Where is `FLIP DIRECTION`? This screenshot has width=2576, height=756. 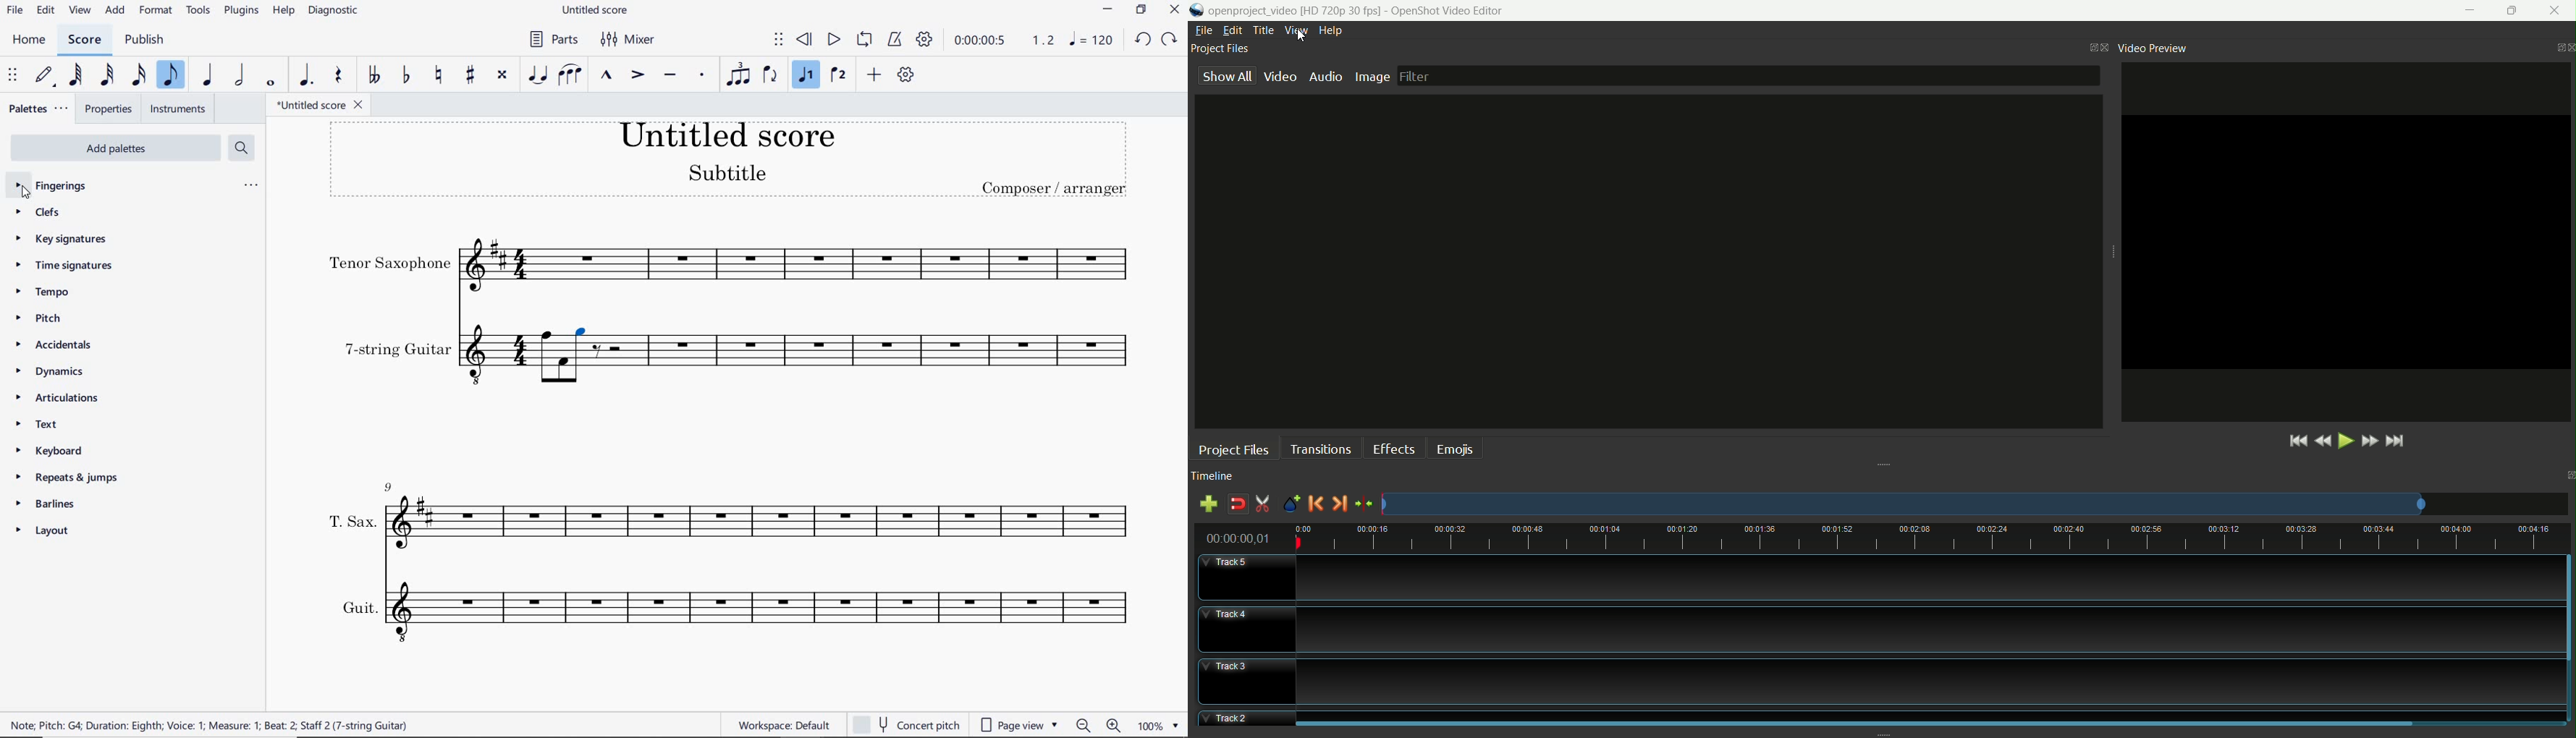 FLIP DIRECTION is located at coordinates (770, 75).